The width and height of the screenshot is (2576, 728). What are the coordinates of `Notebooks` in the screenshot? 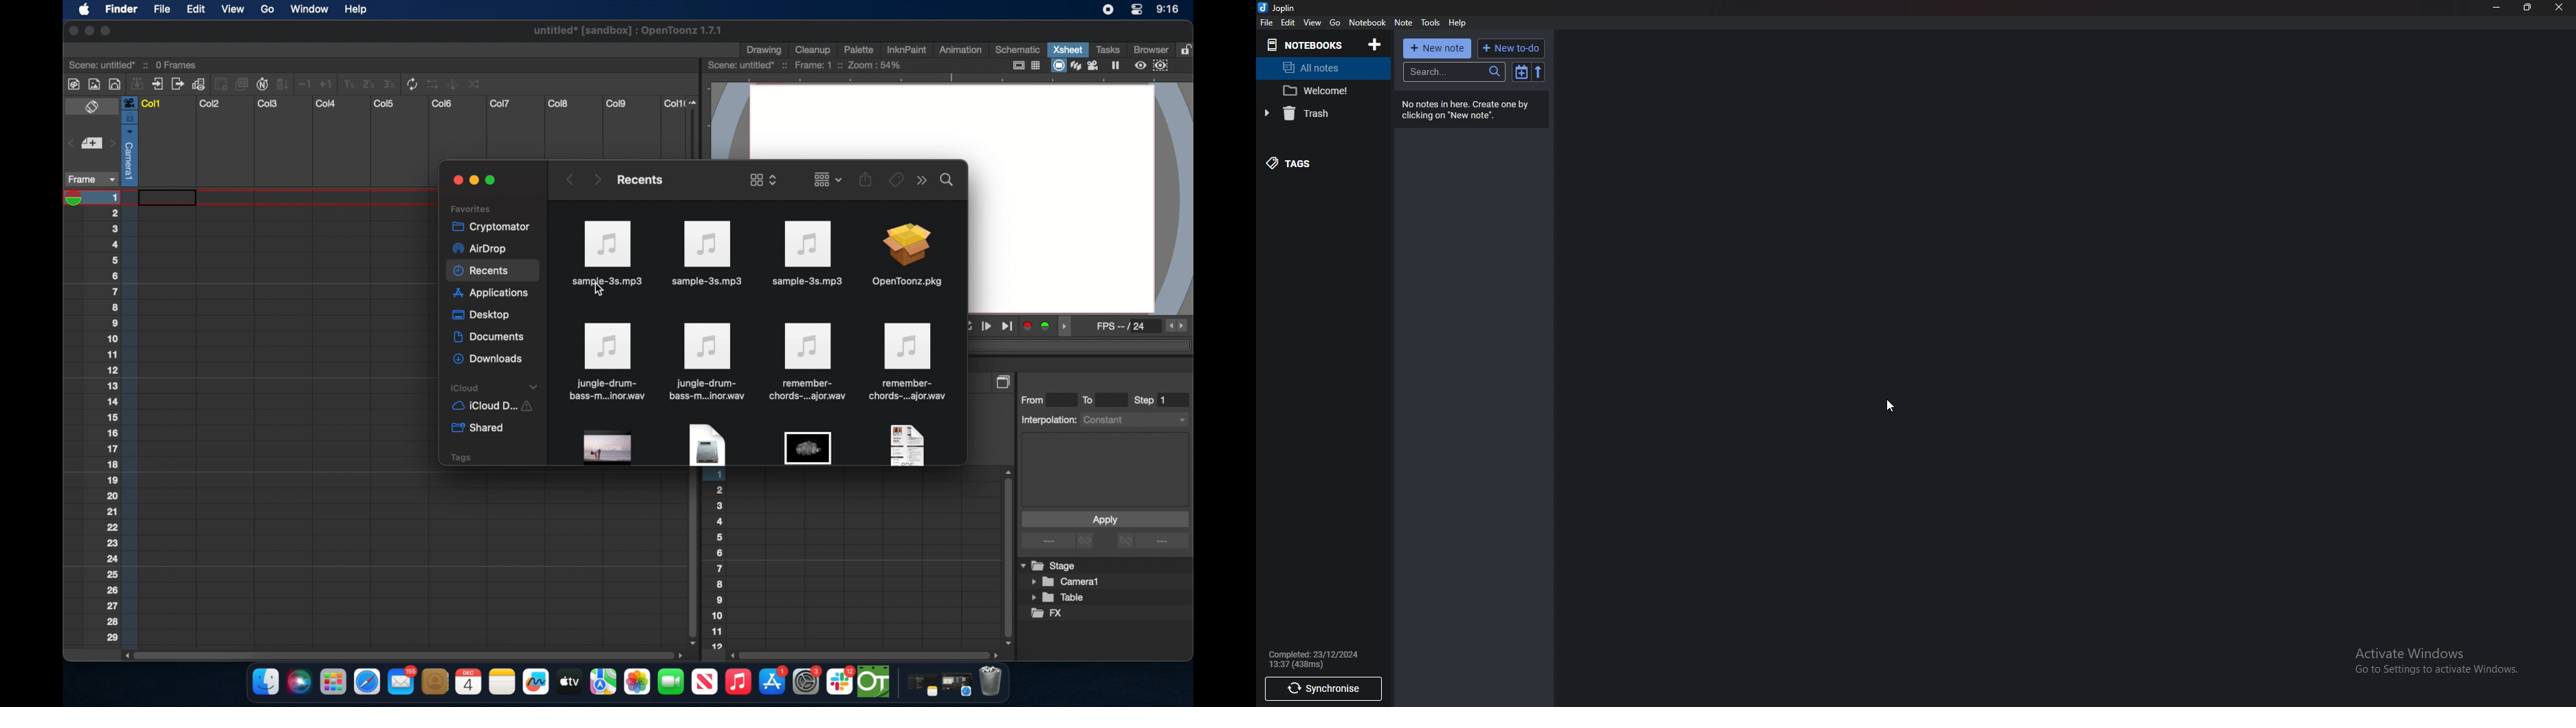 It's located at (1309, 45).